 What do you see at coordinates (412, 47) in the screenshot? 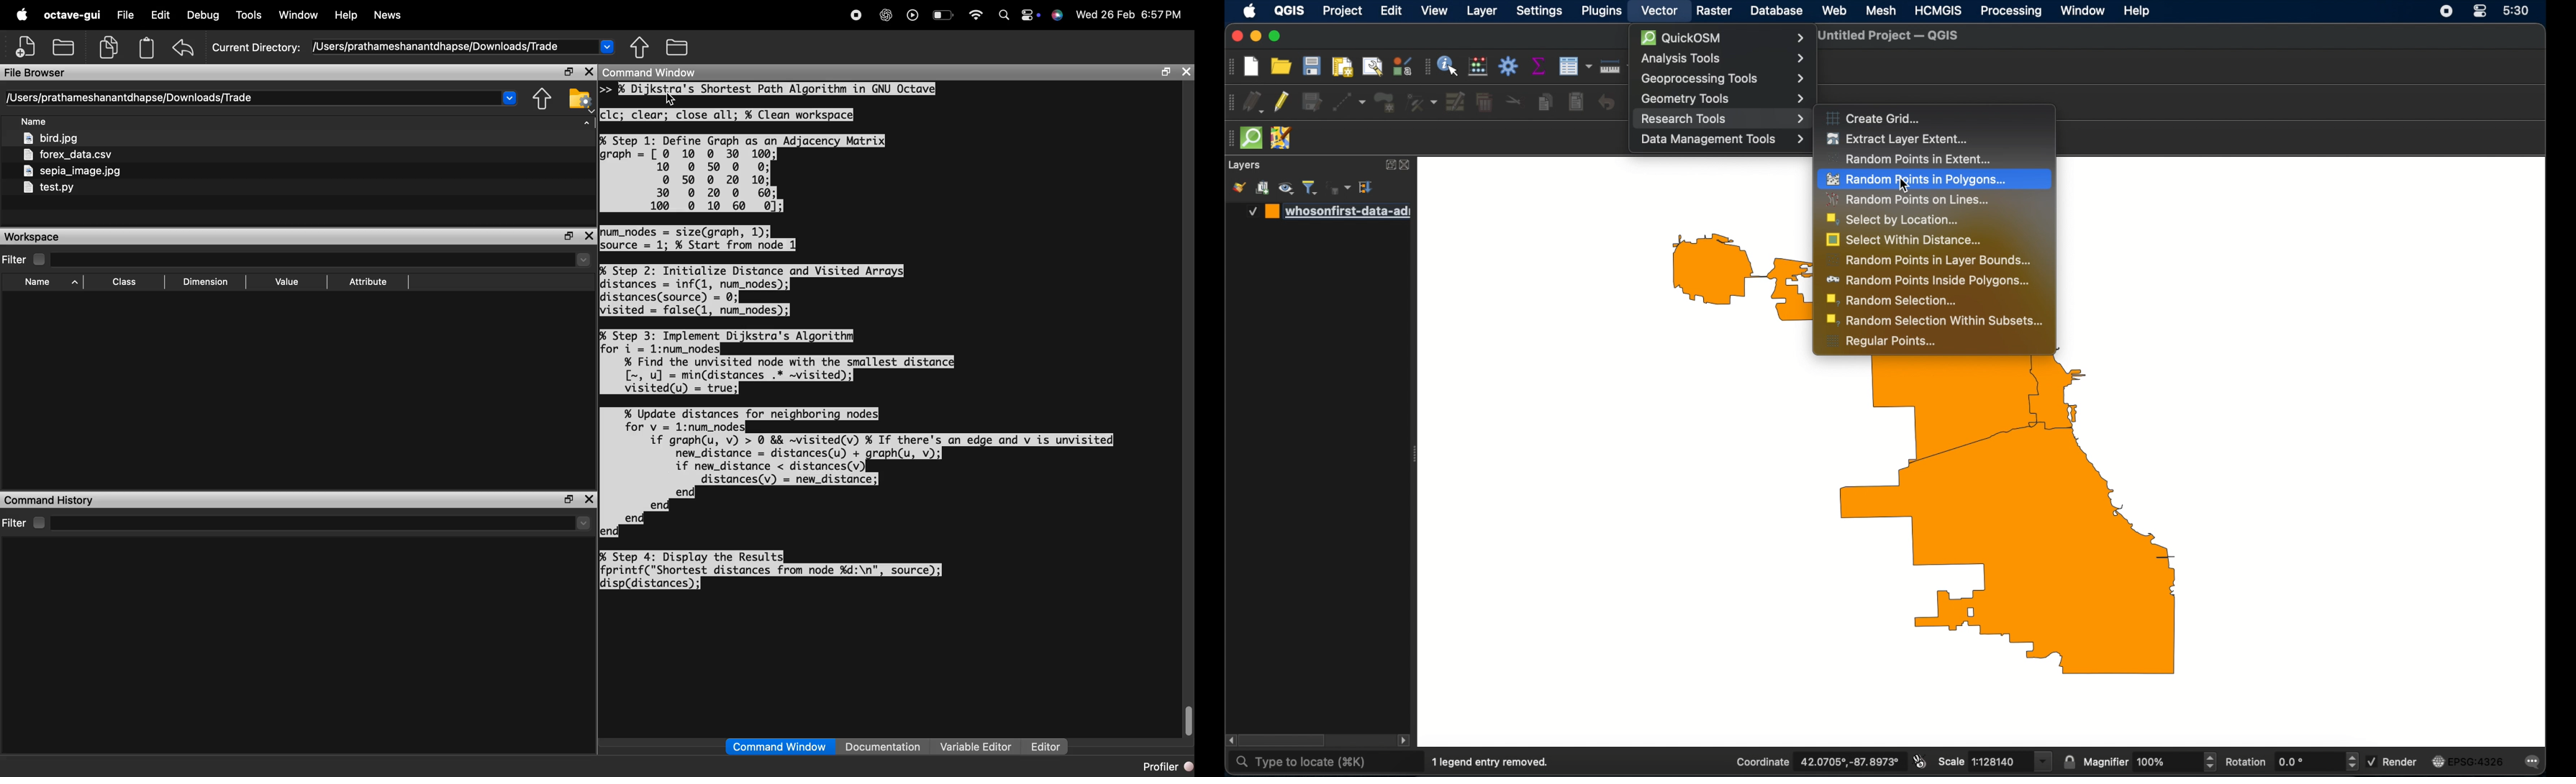
I see `current directory` at bounding box center [412, 47].